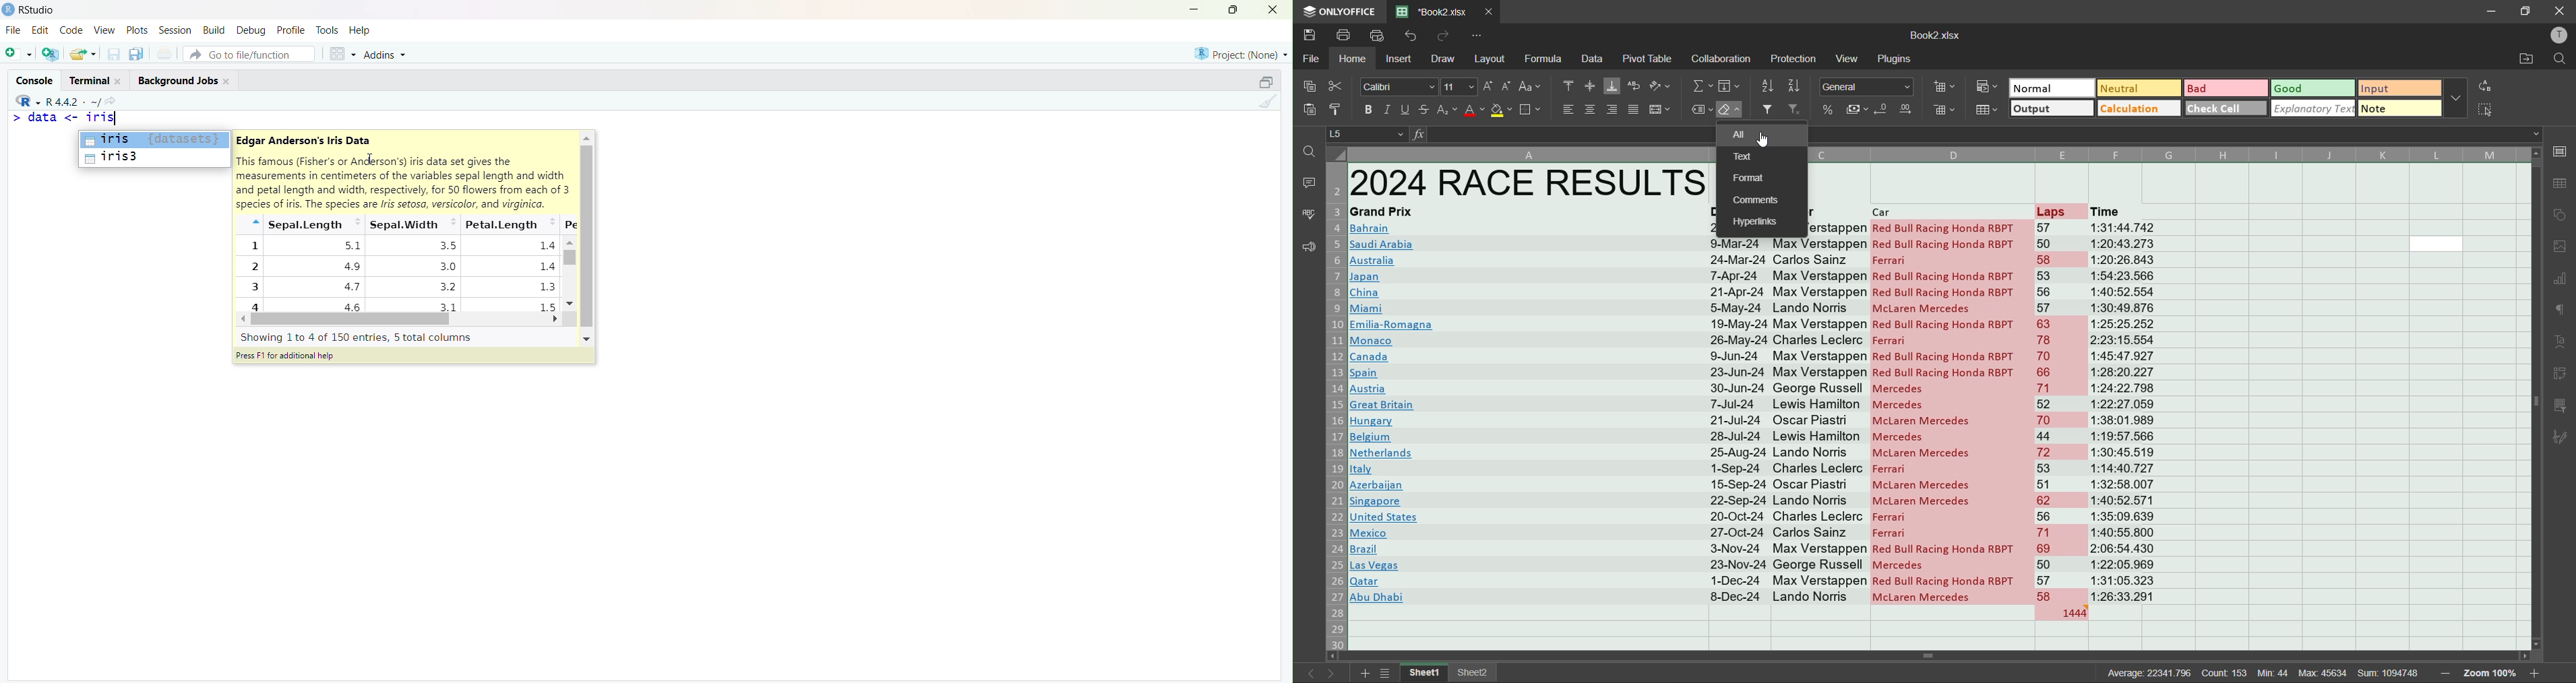 This screenshot has width=2576, height=700. What do you see at coordinates (78, 119) in the screenshot?
I see `data <- iris` at bounding box center [78, 119].